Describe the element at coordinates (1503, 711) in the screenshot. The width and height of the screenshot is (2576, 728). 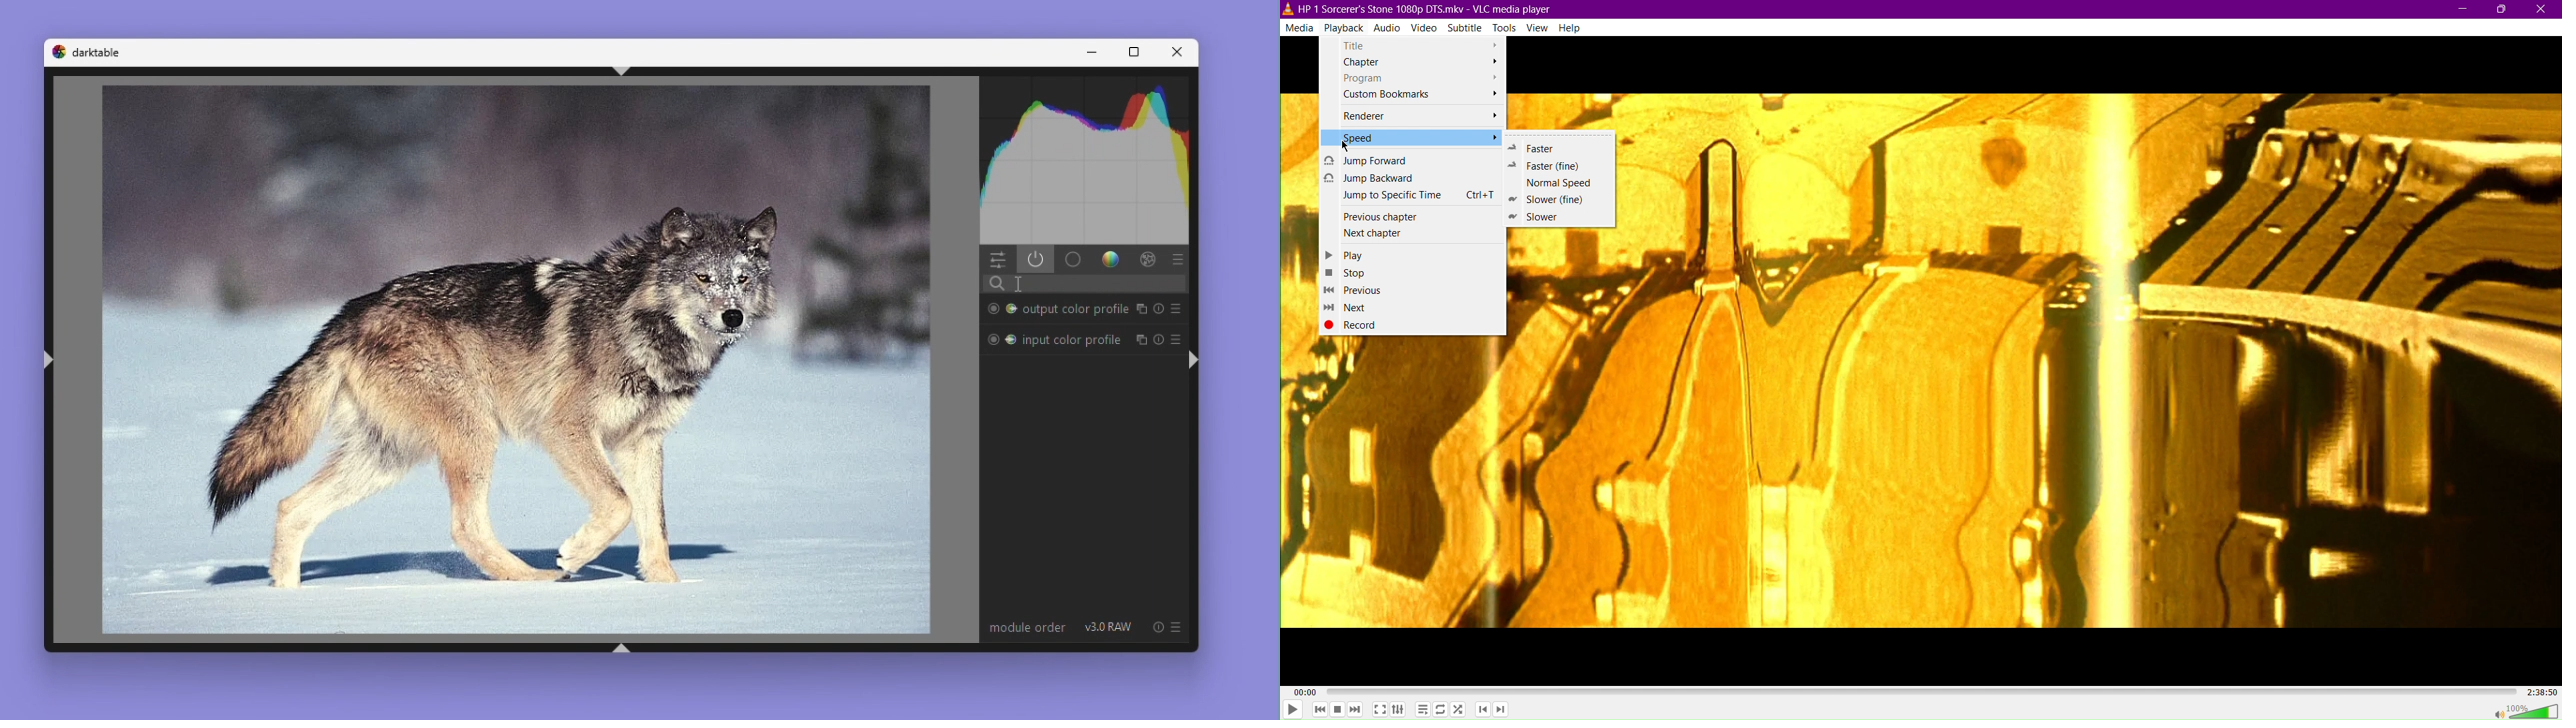
I see `Next Chapter` at that location.